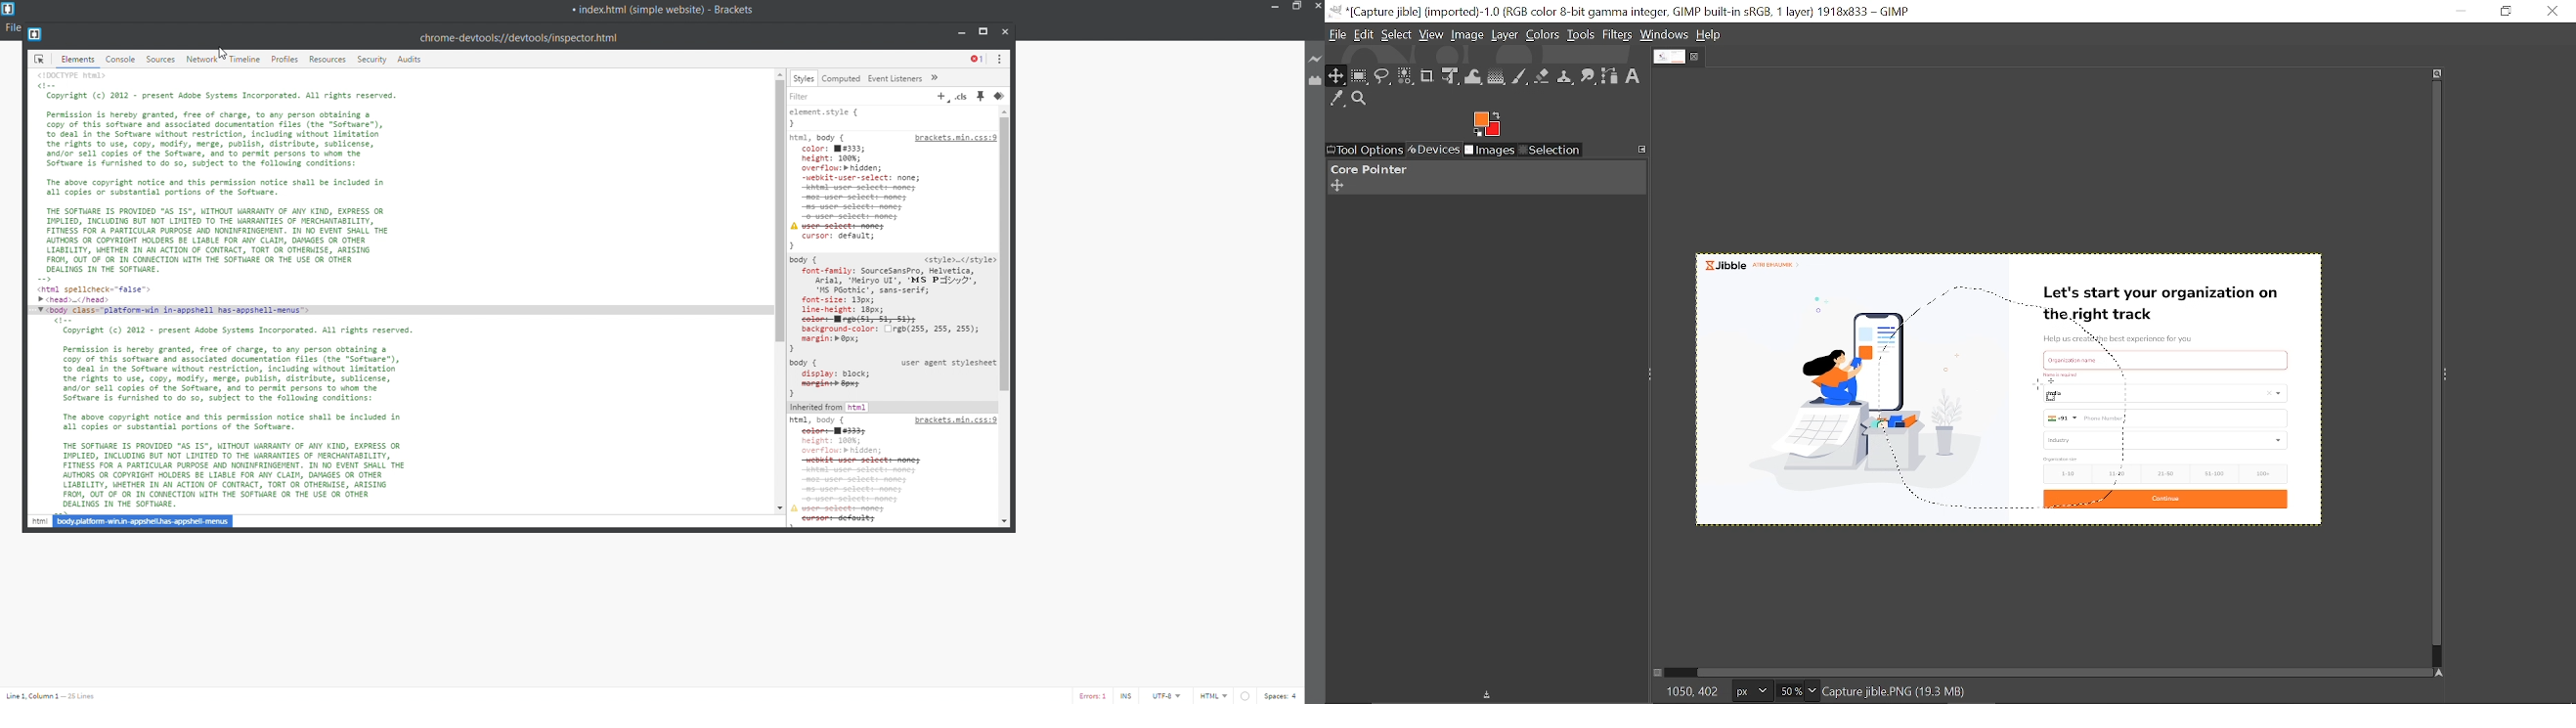  I want to click on close, so click(1006, 33).